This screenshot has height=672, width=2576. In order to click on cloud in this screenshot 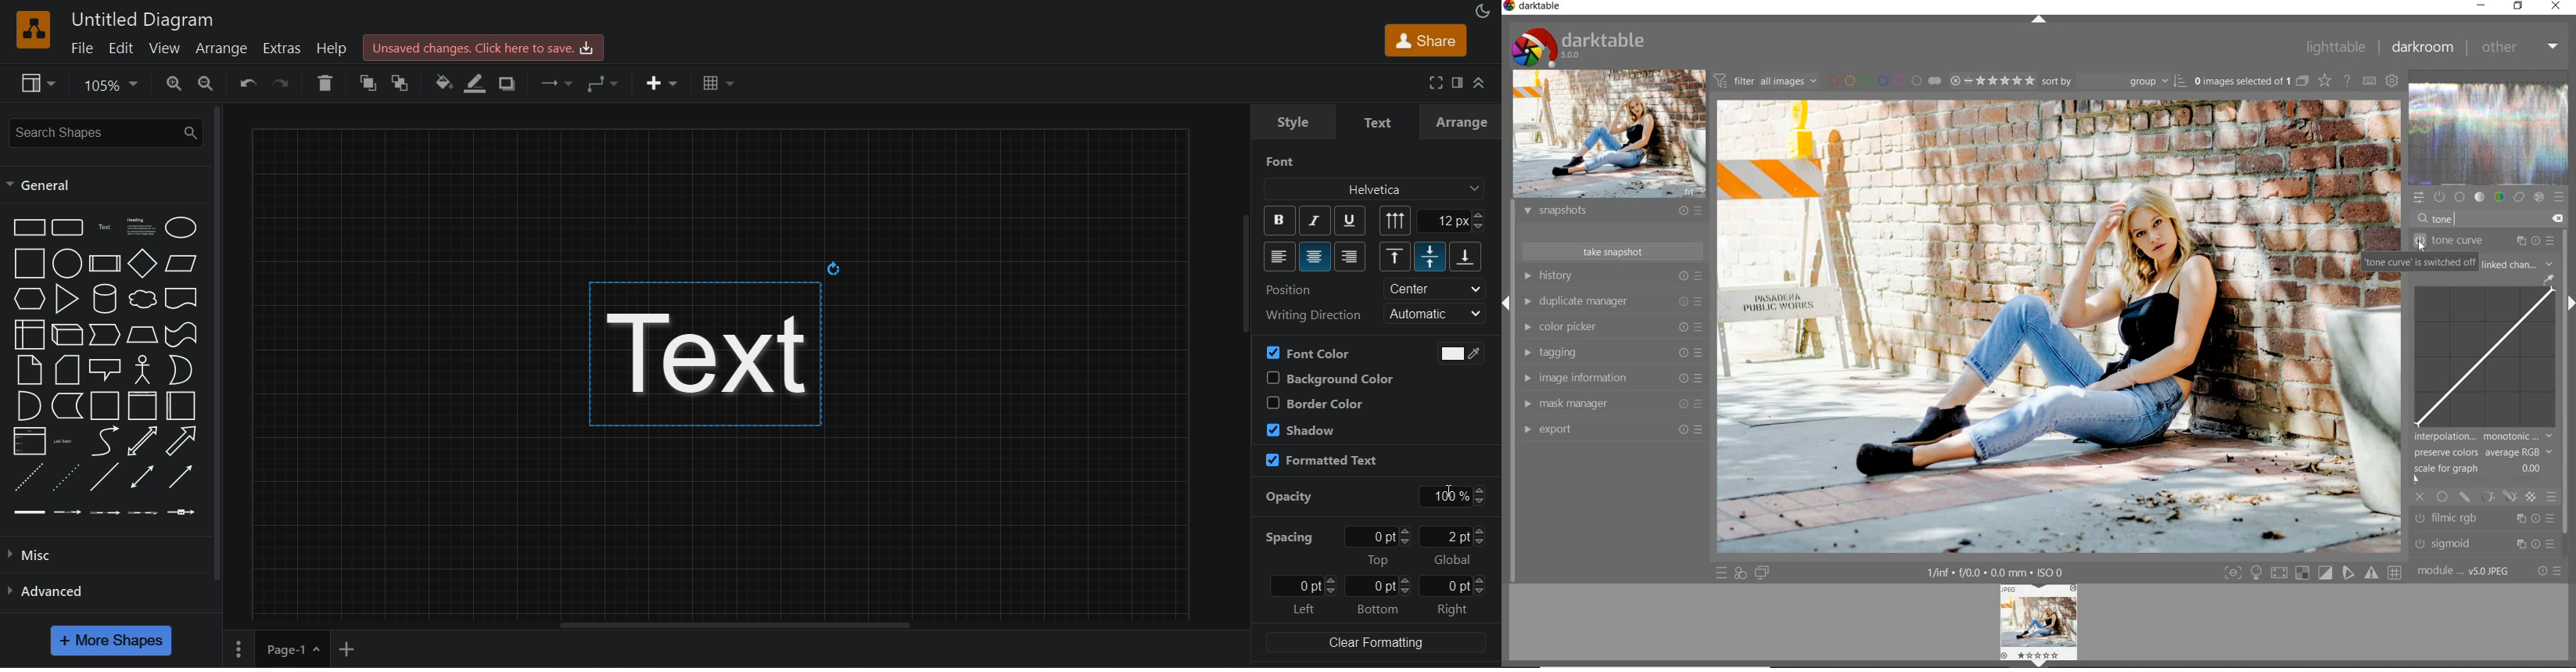, I will do `click(143, 300)`.